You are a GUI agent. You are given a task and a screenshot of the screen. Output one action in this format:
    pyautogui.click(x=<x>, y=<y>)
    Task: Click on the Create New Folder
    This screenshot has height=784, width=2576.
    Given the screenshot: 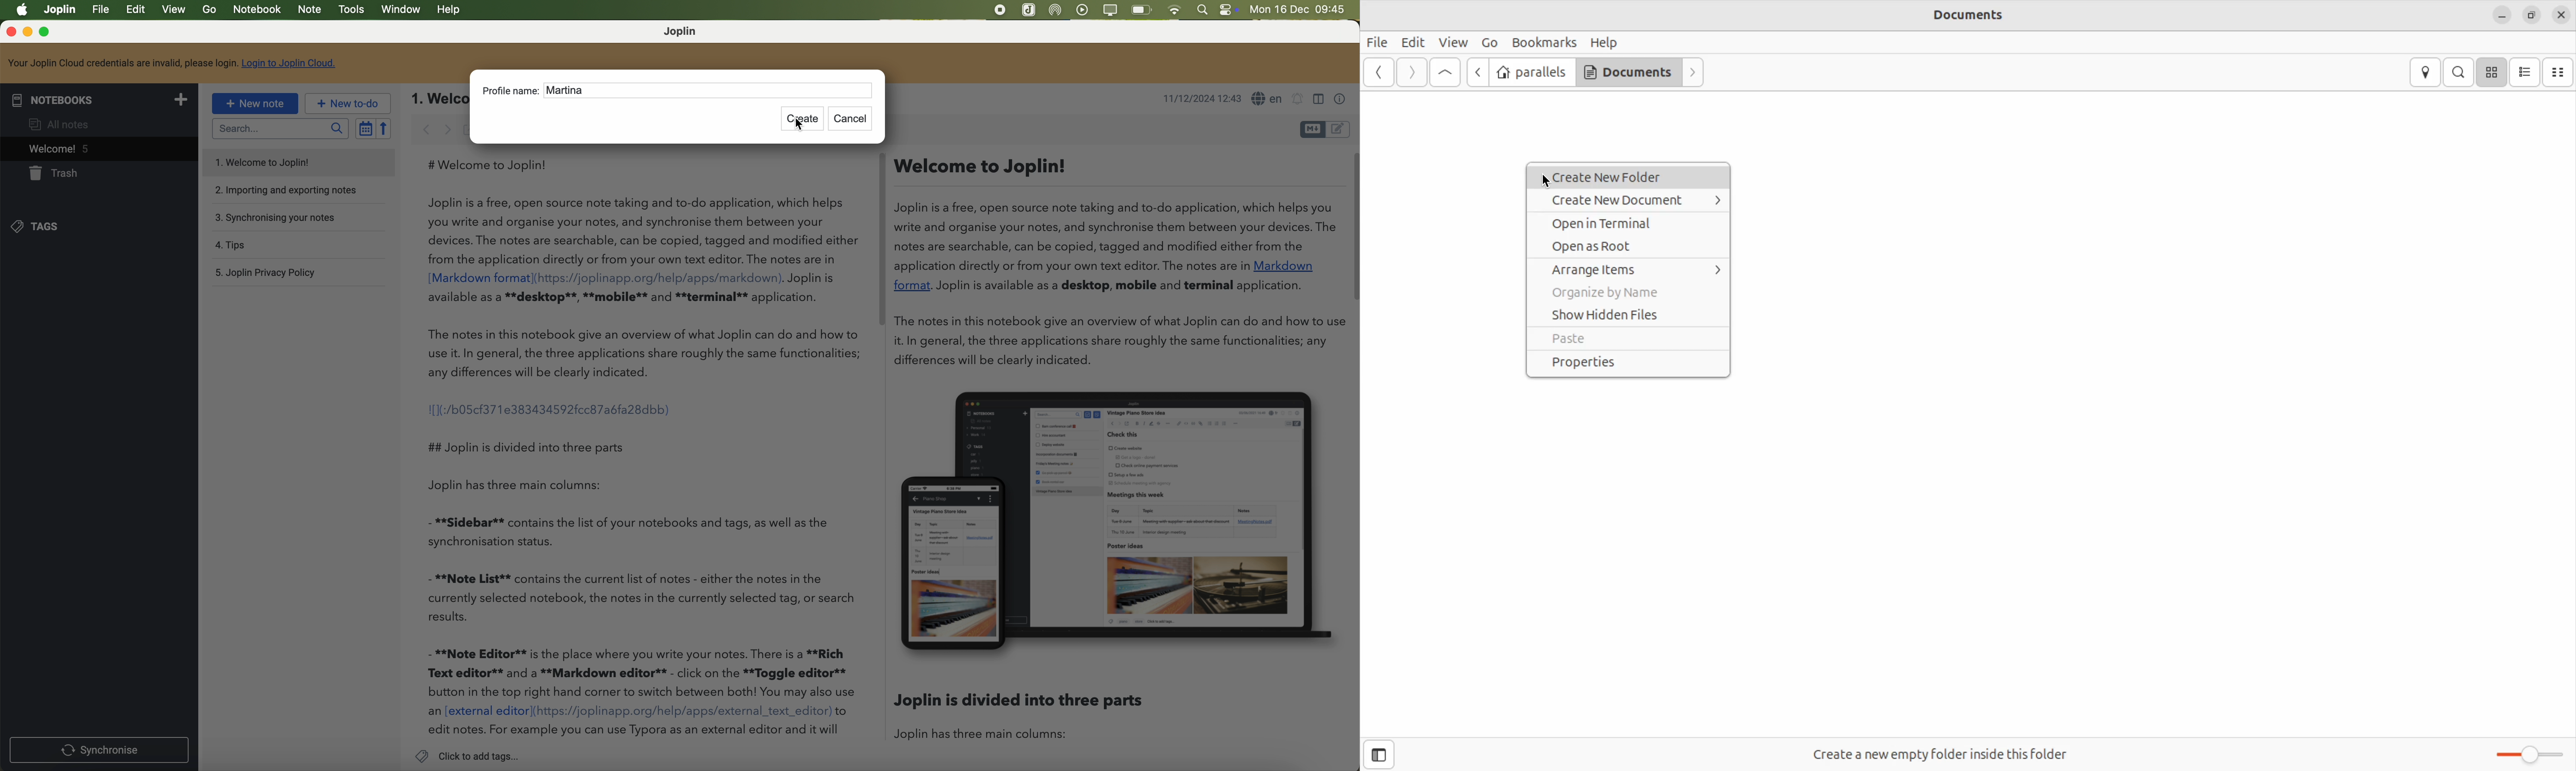 What is the action you would take?
    pyautogui.click(x=1626, y=176)
    